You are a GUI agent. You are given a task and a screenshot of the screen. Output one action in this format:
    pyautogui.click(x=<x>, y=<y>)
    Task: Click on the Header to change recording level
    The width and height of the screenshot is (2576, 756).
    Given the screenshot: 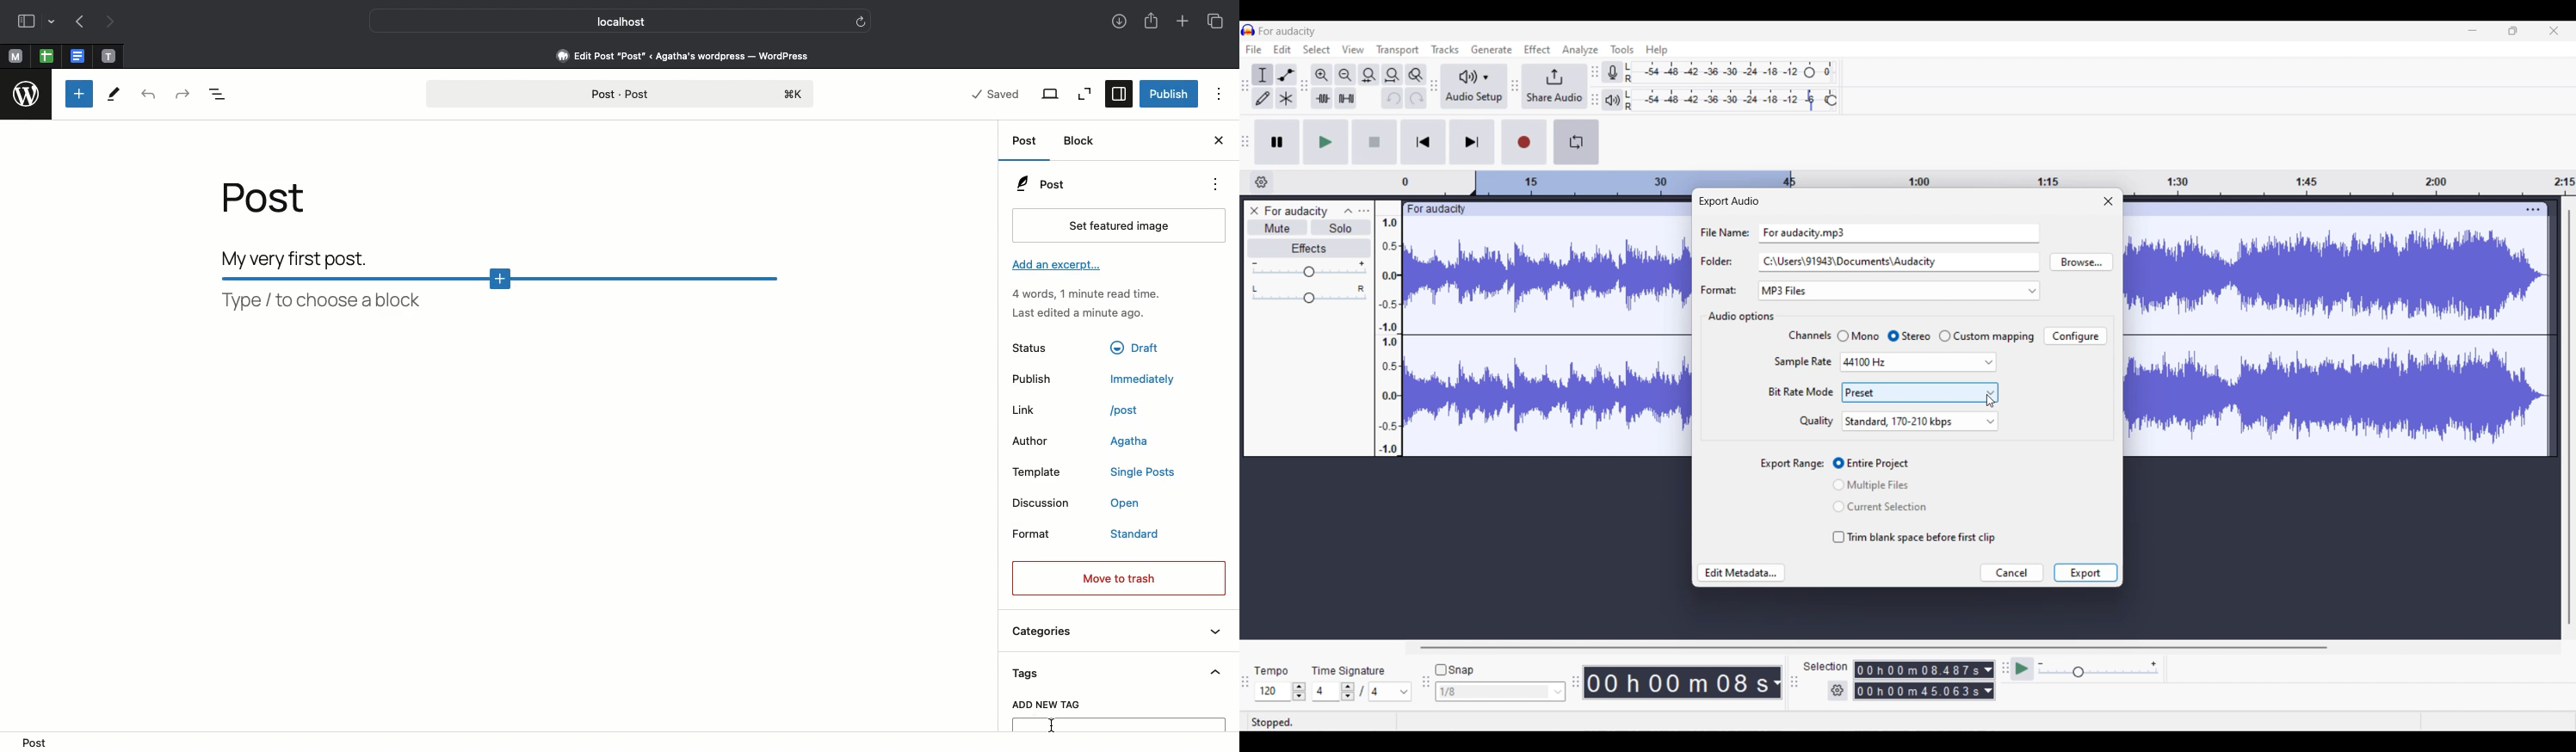 What is the action you would take?
    pyautogui.click(x=1810, y=72)
    